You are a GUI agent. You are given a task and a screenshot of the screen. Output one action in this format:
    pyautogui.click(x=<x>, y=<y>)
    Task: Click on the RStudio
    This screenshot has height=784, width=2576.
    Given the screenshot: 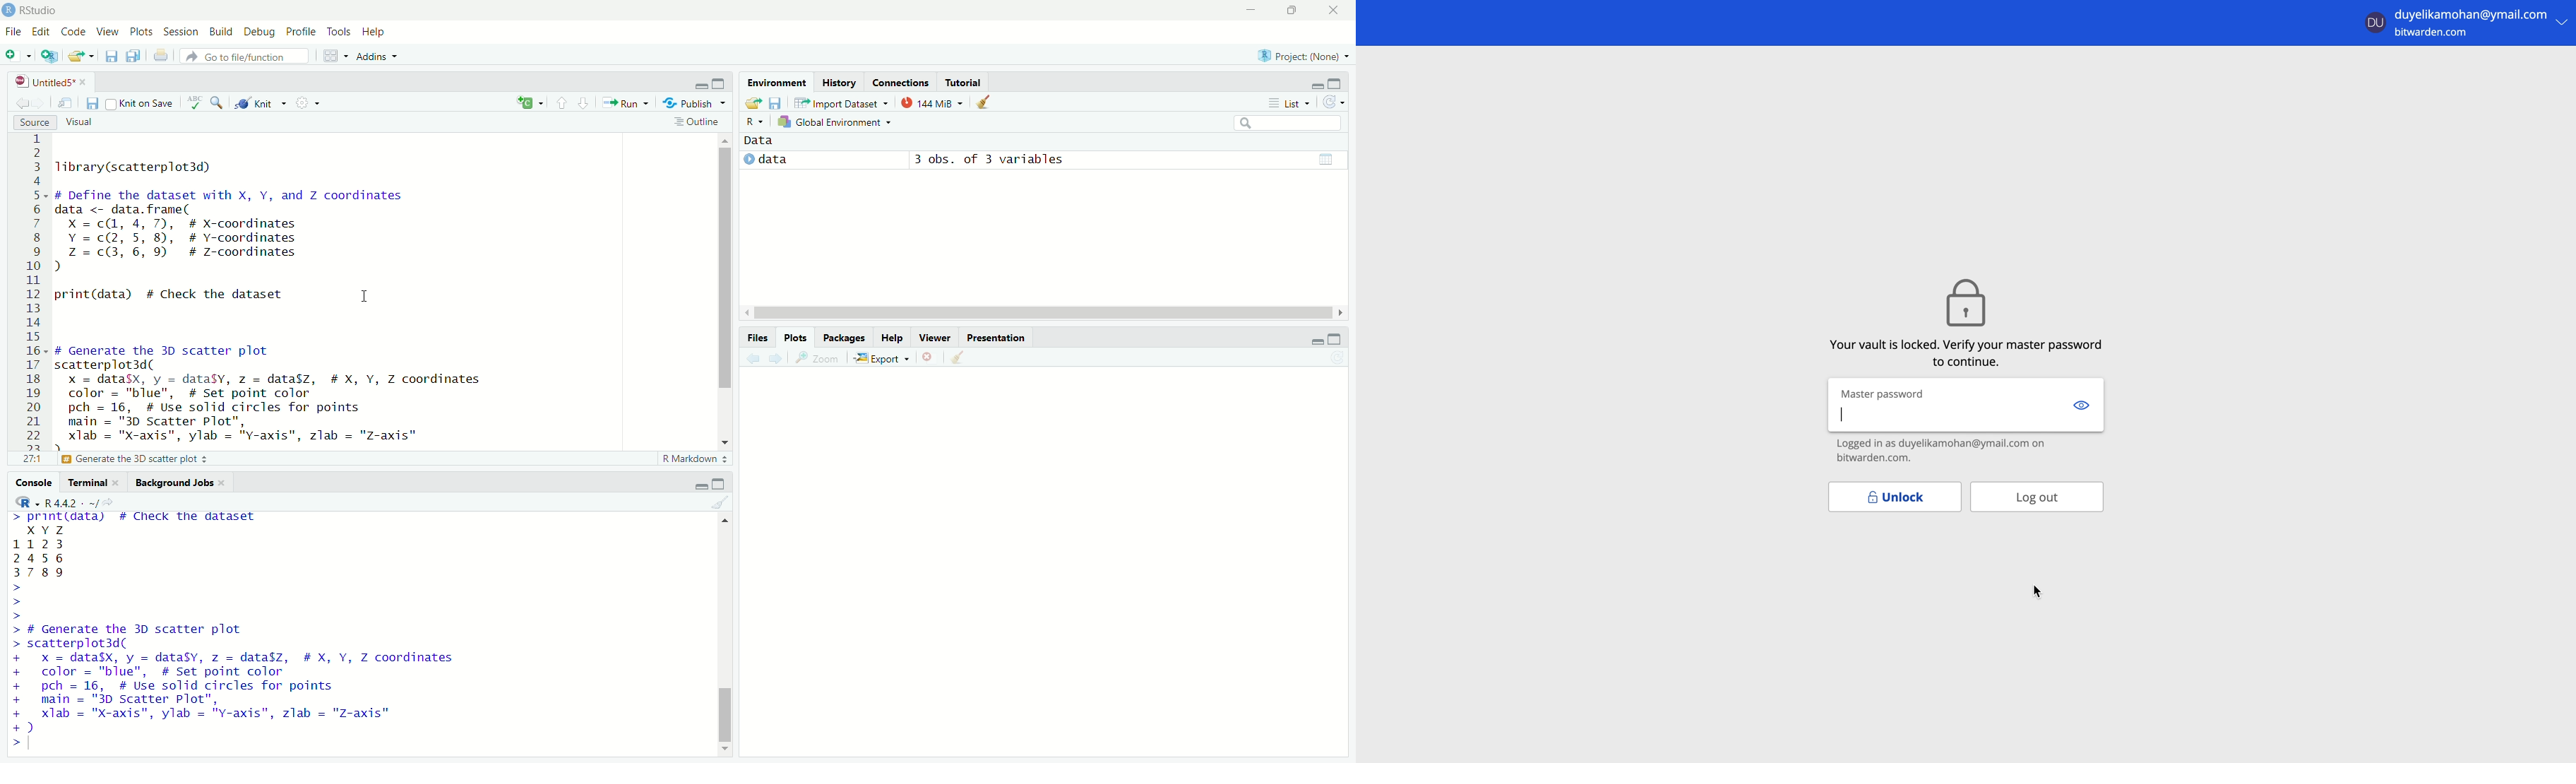 What is the action you would take?
    pyautogui.click(x=44, y=10)
    